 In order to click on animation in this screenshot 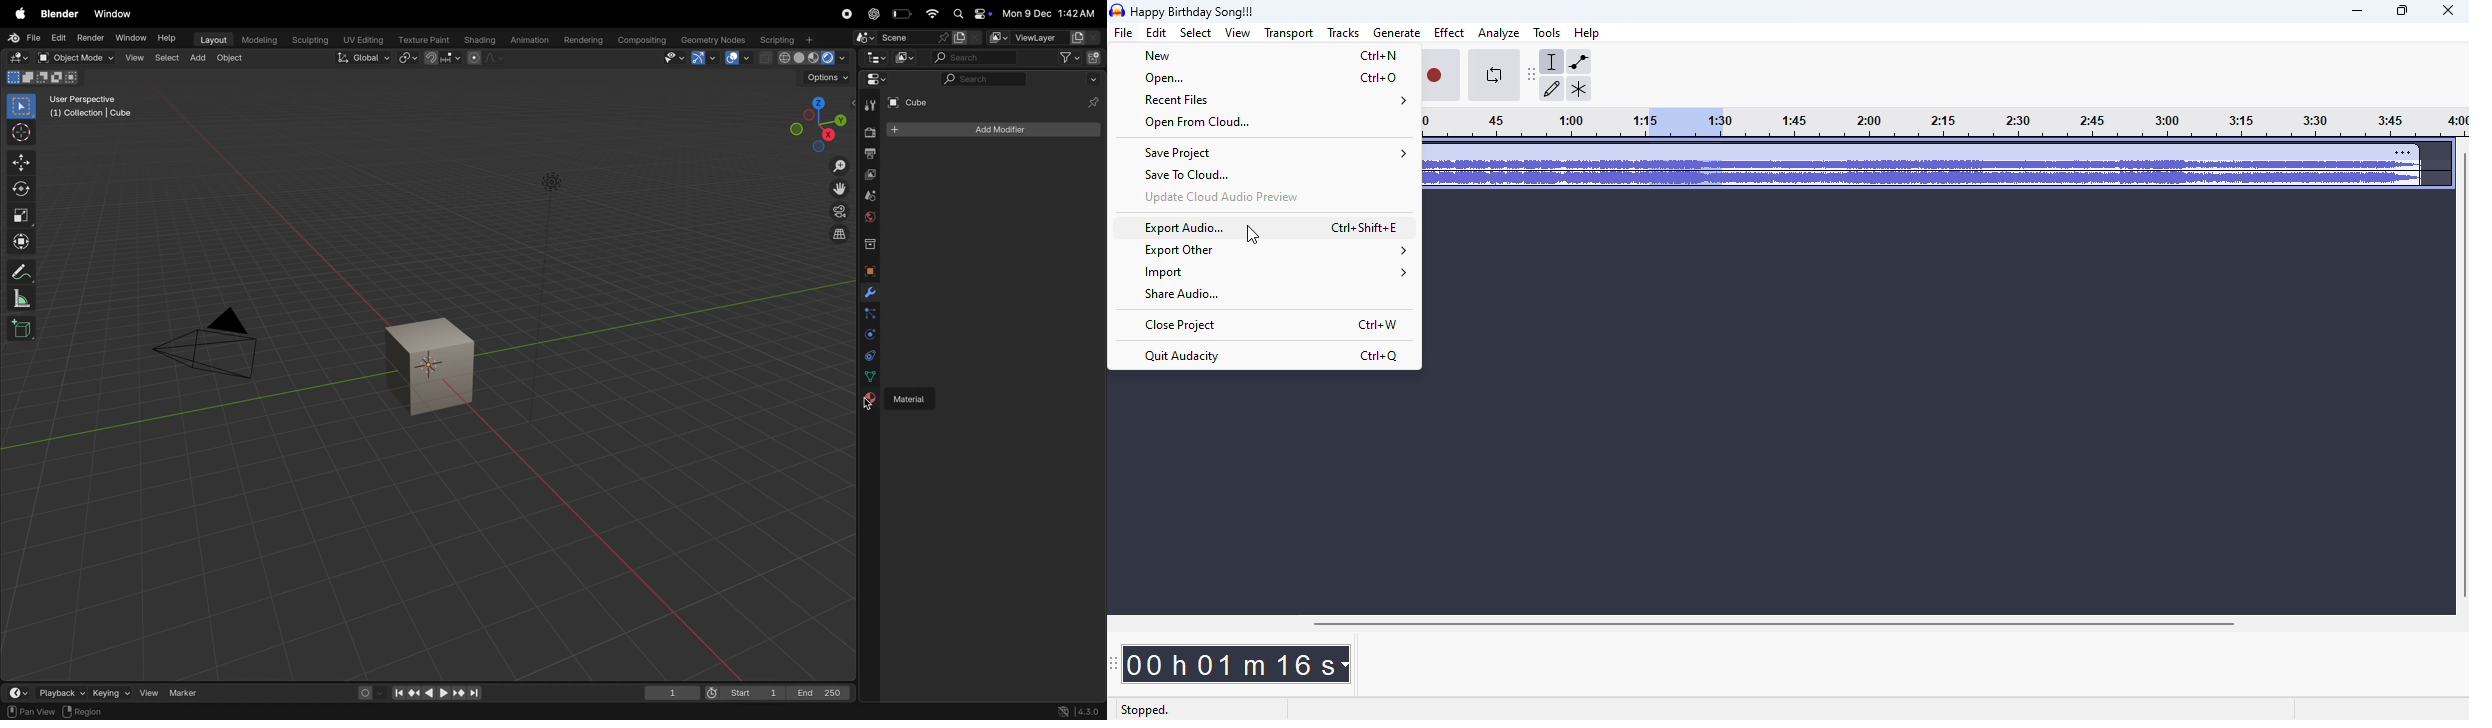, I will do `click(529, 41)`.